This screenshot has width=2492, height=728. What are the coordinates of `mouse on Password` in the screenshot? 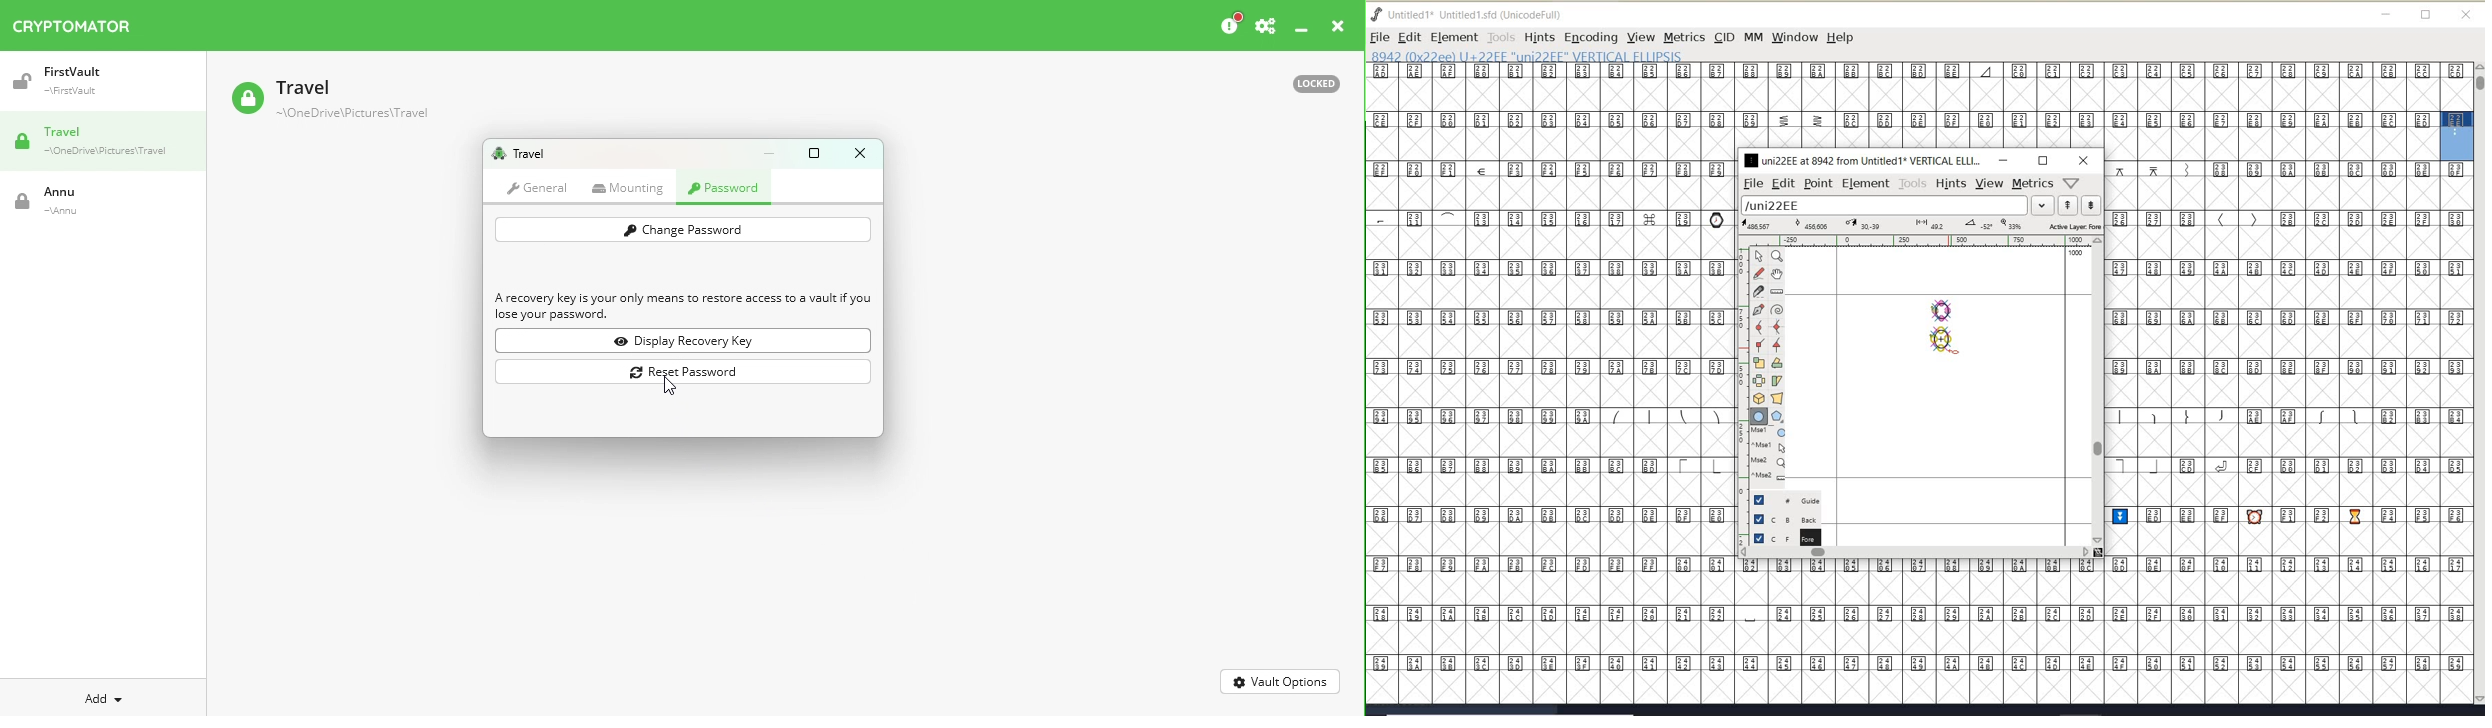 It's located at (727, 190).